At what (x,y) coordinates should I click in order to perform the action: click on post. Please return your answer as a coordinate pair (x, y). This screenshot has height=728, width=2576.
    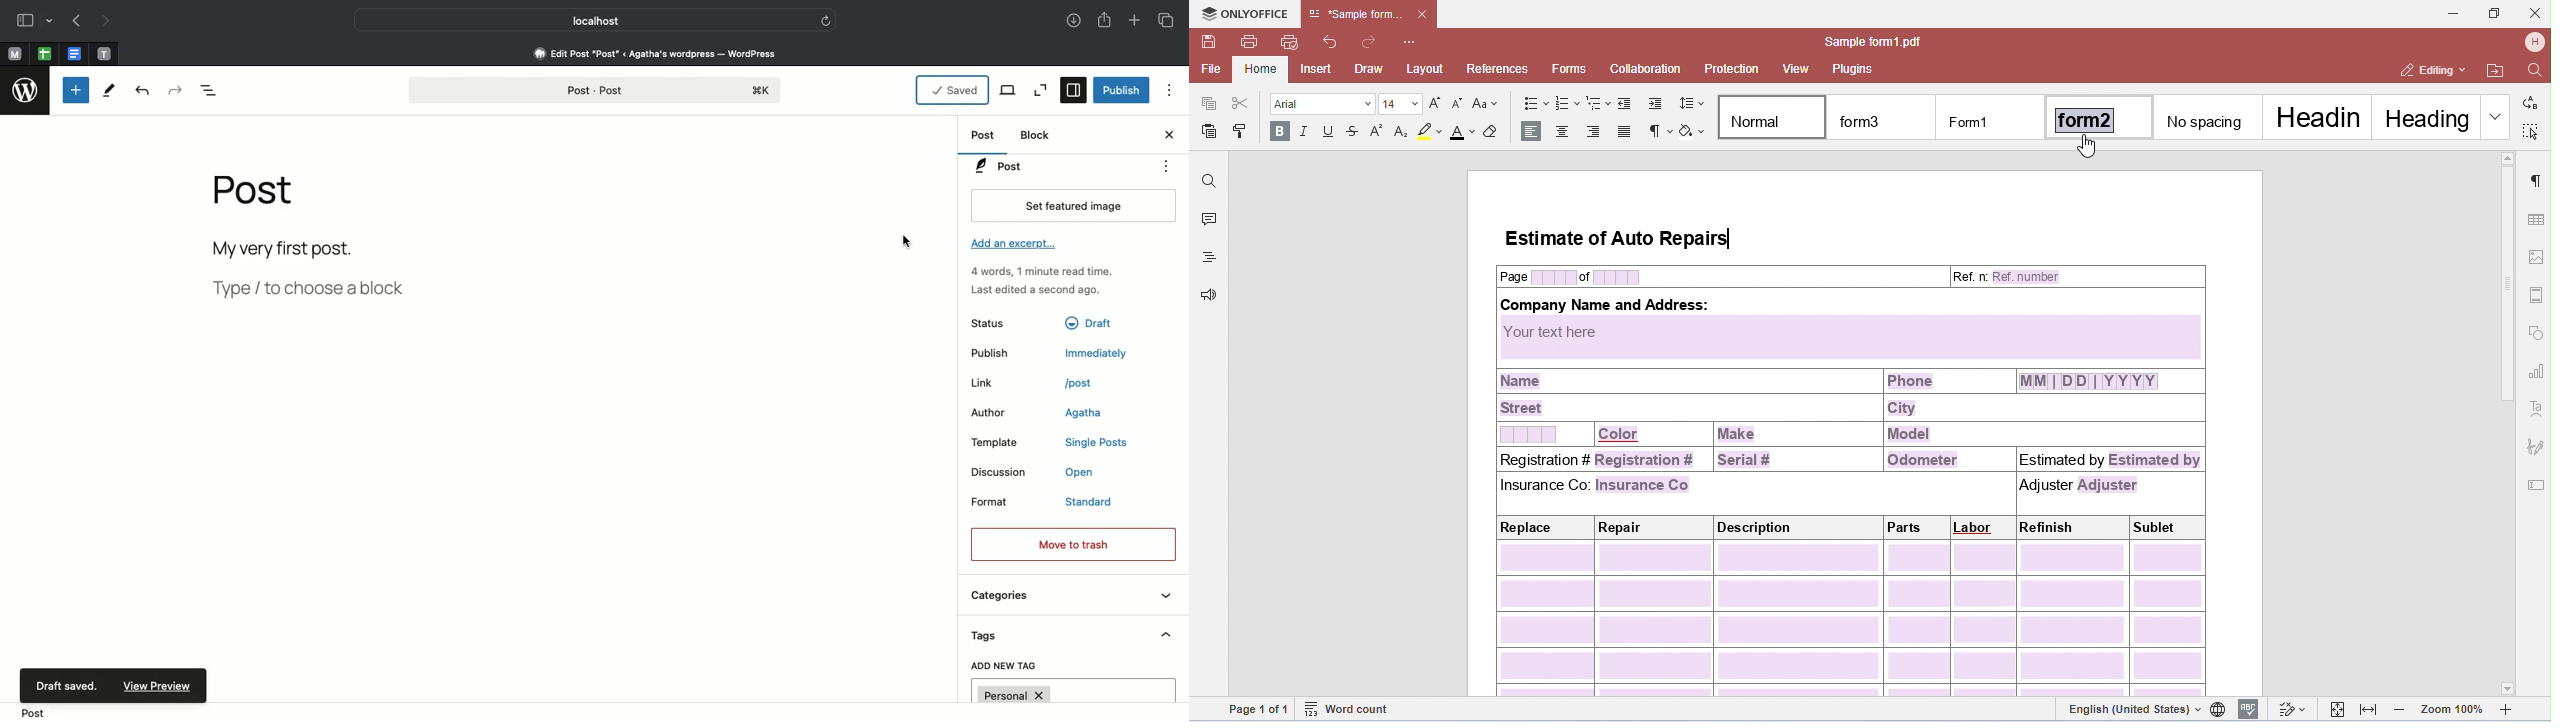
    Looking at the image, I should click on (27, 714).